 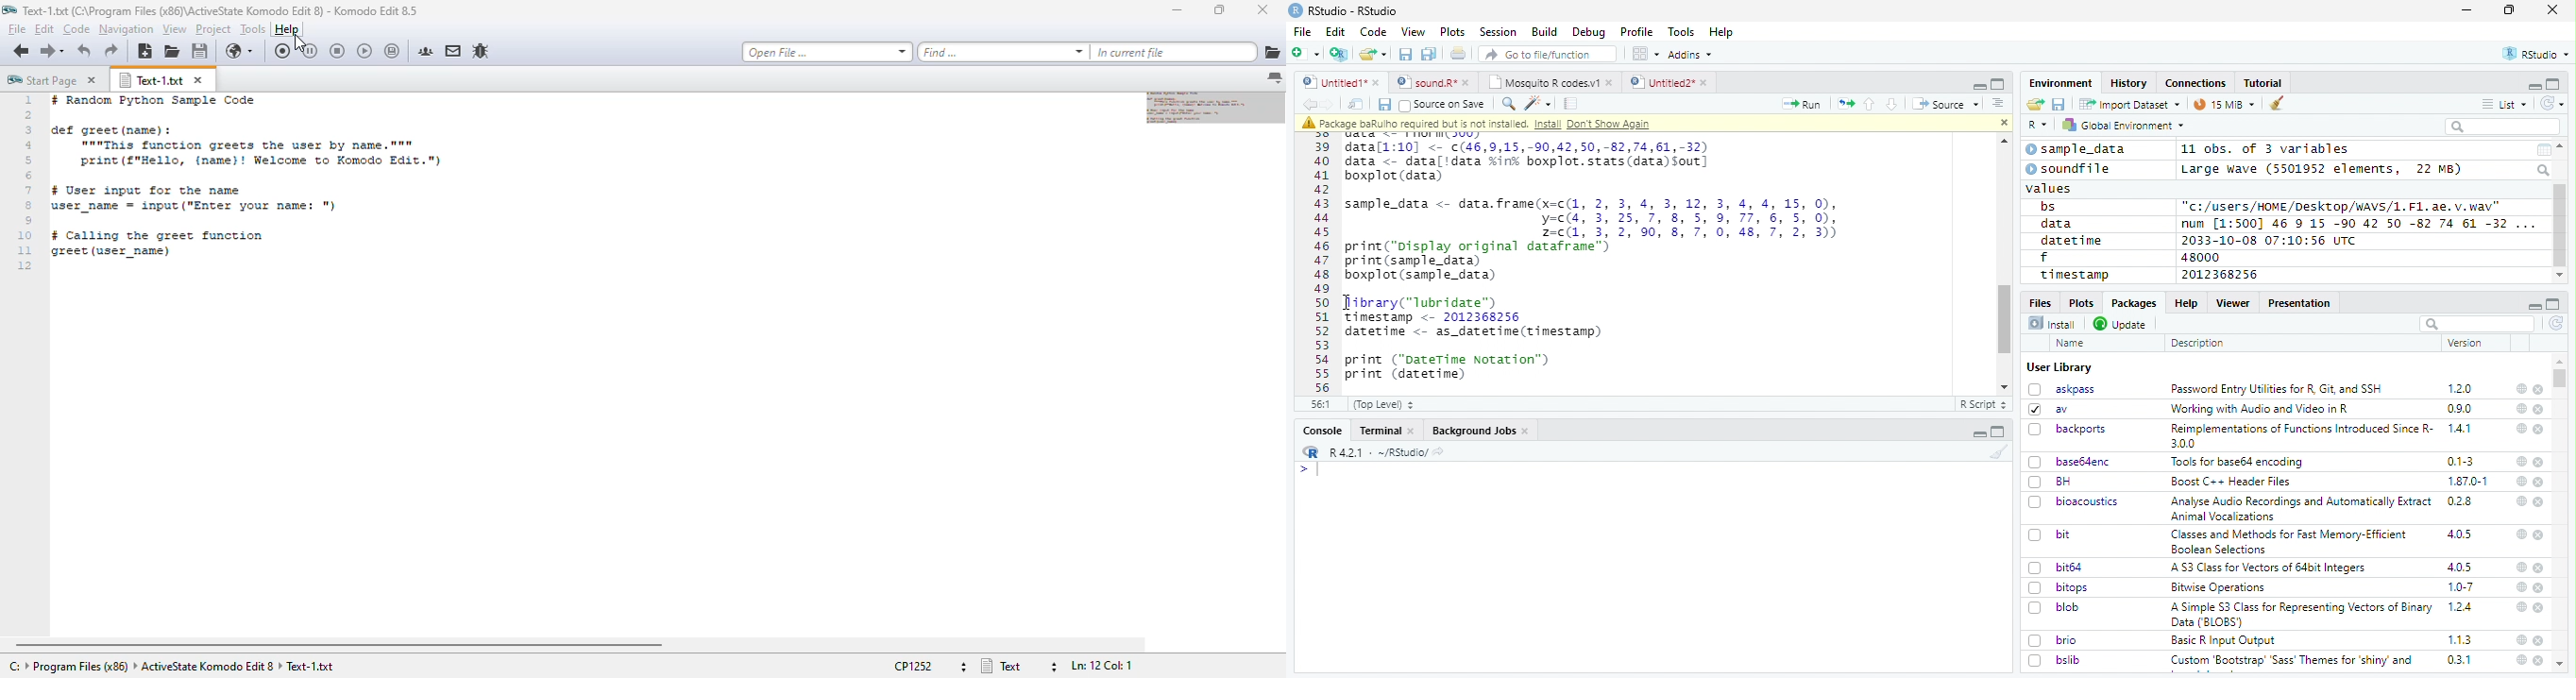 I want to click on Calendar, so click(x=2543, y=150).